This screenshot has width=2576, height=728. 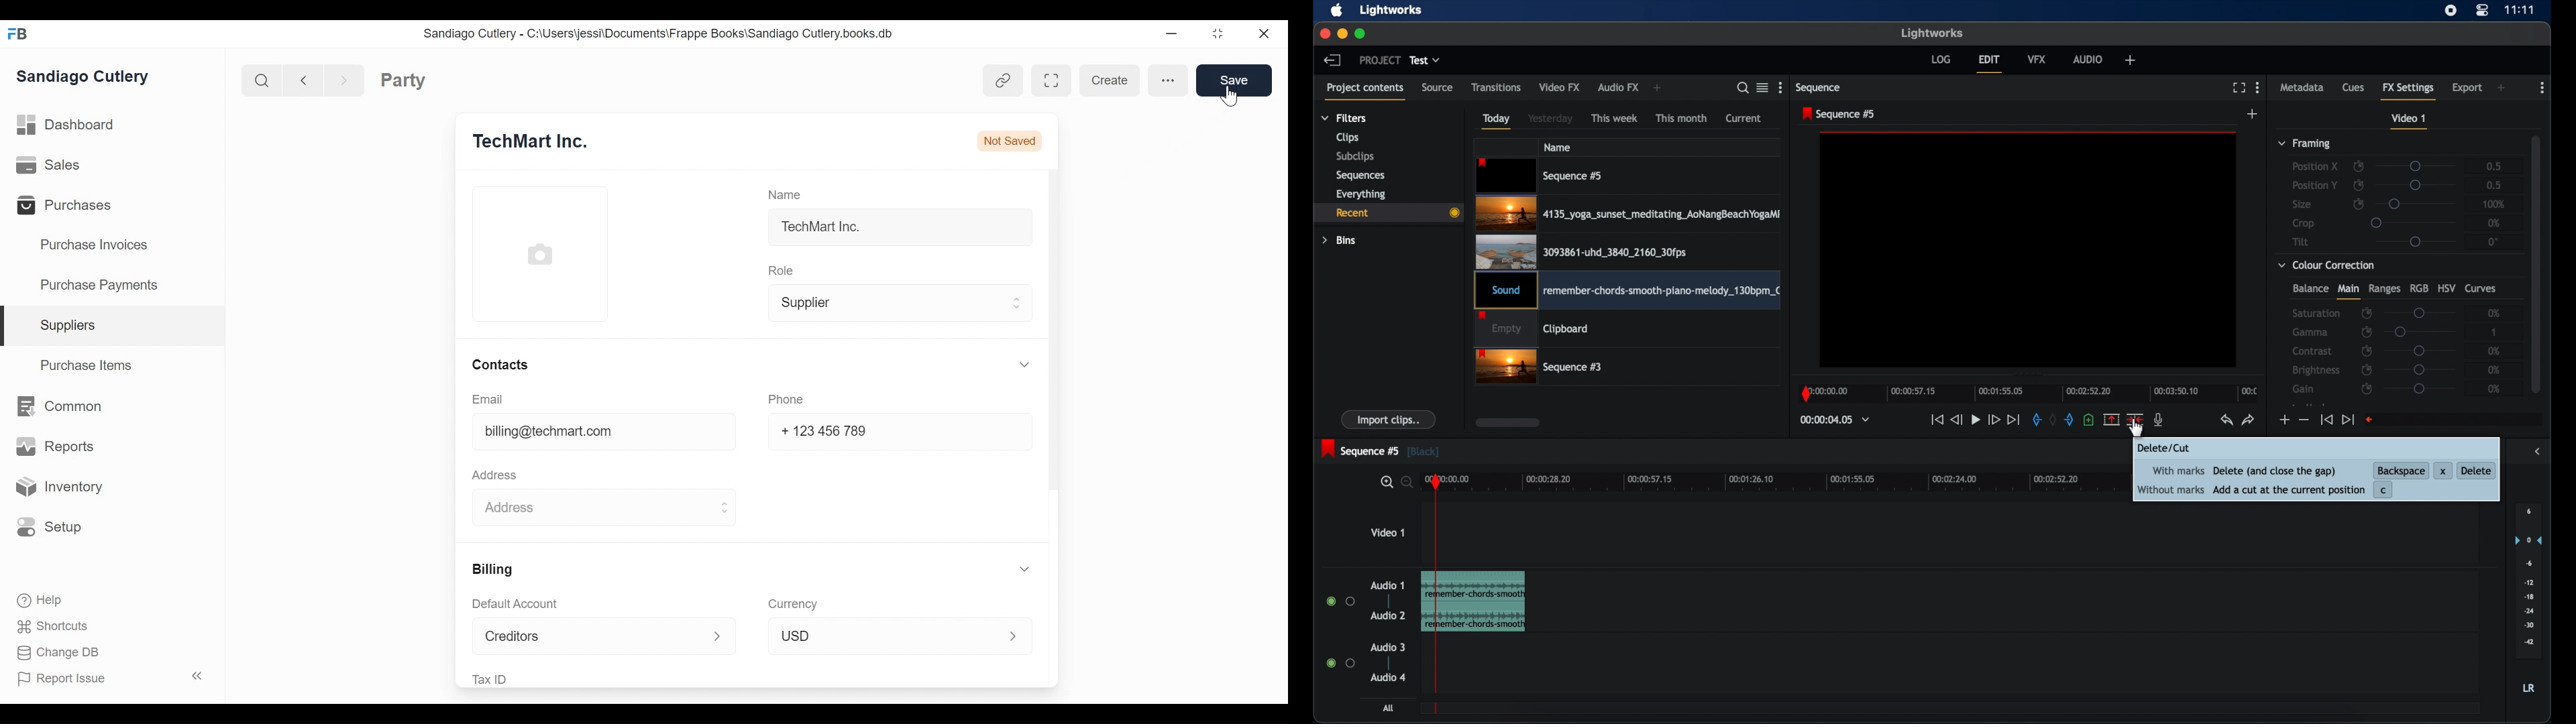 What do you see at coordinates (780, 270) in the screenshot?
I see `Role` at bounding box center [780, 270].